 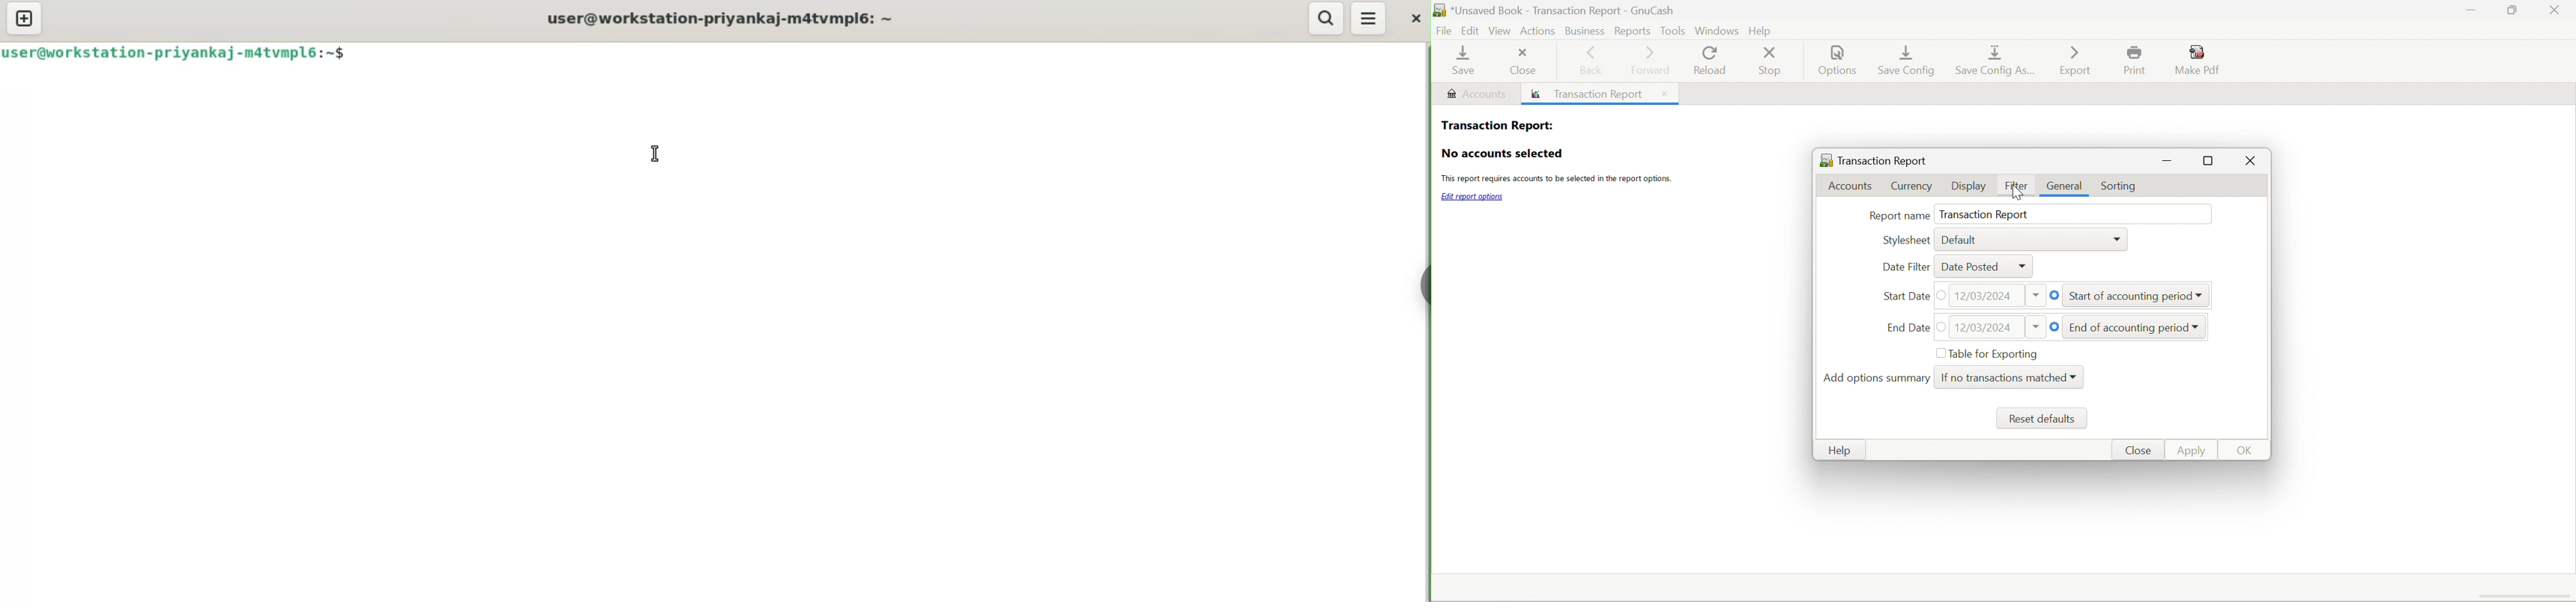 I want to click on End Date, so click(x=1908, y=328).